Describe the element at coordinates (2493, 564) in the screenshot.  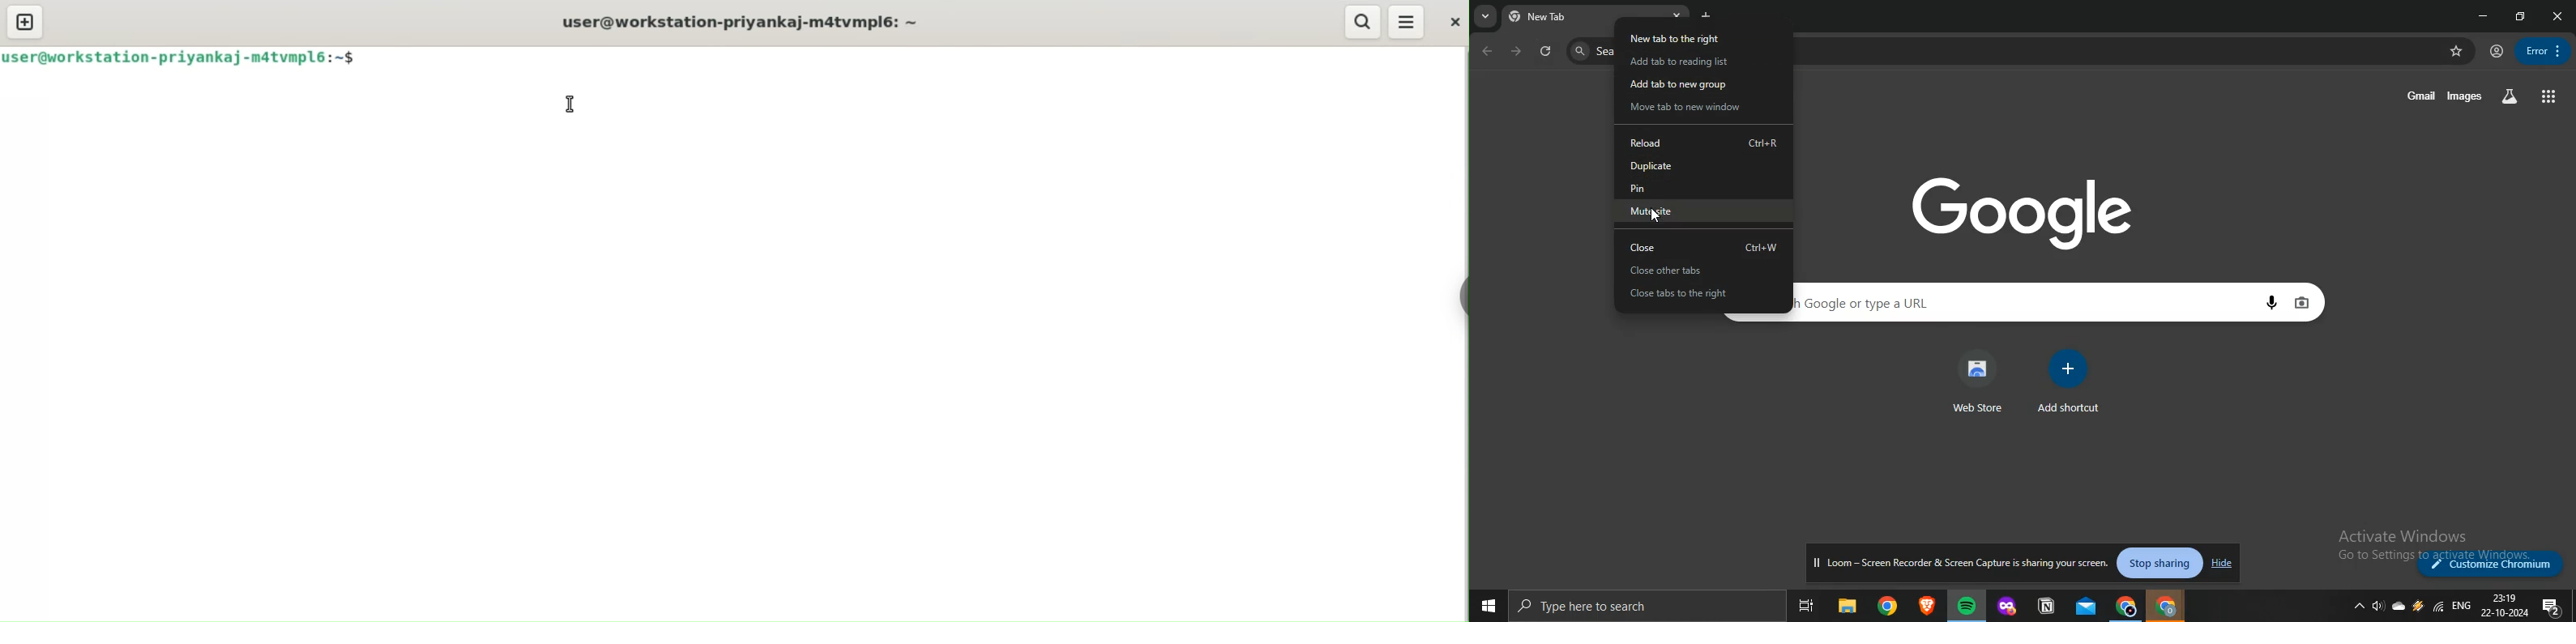
I see `customize chromium` at that location.